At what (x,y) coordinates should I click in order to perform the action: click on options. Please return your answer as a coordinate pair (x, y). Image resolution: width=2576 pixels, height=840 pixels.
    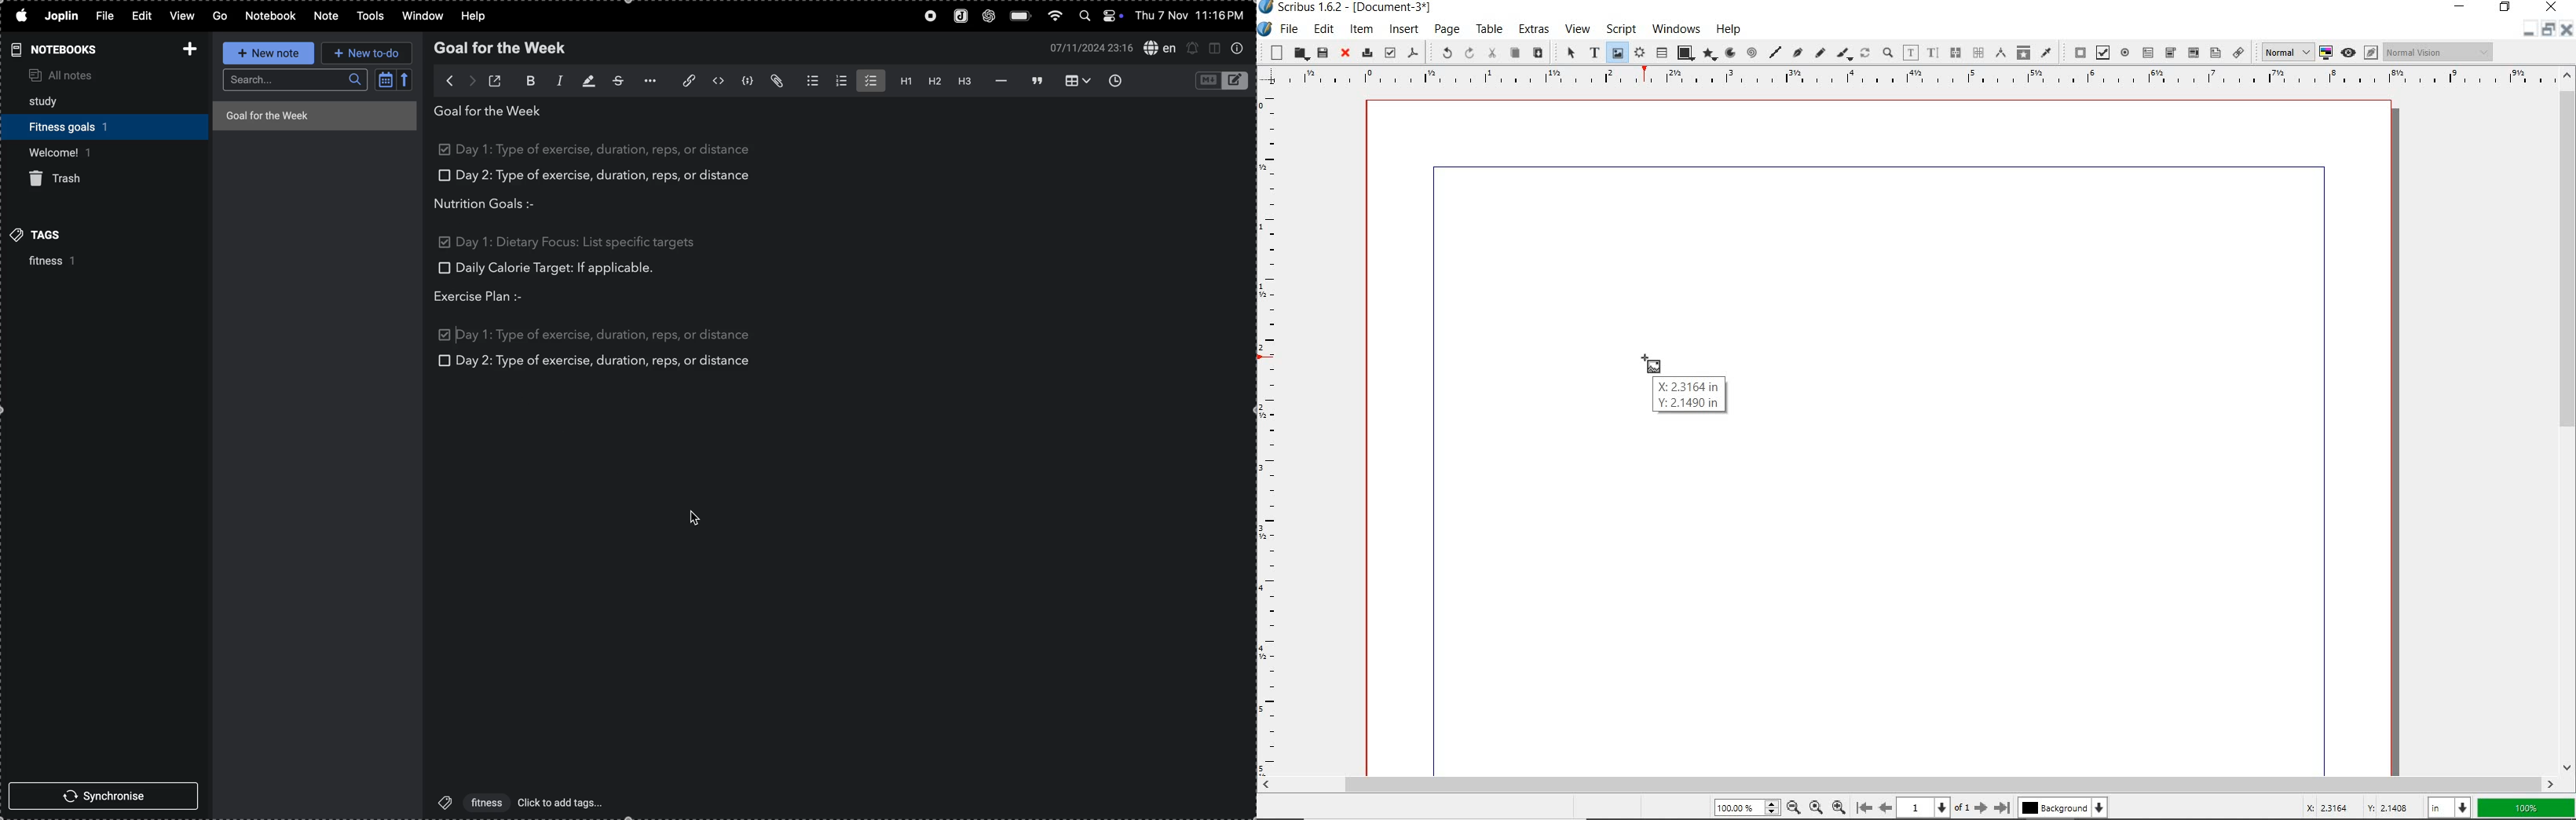
    Looking at the image, I should click on (647, 81).